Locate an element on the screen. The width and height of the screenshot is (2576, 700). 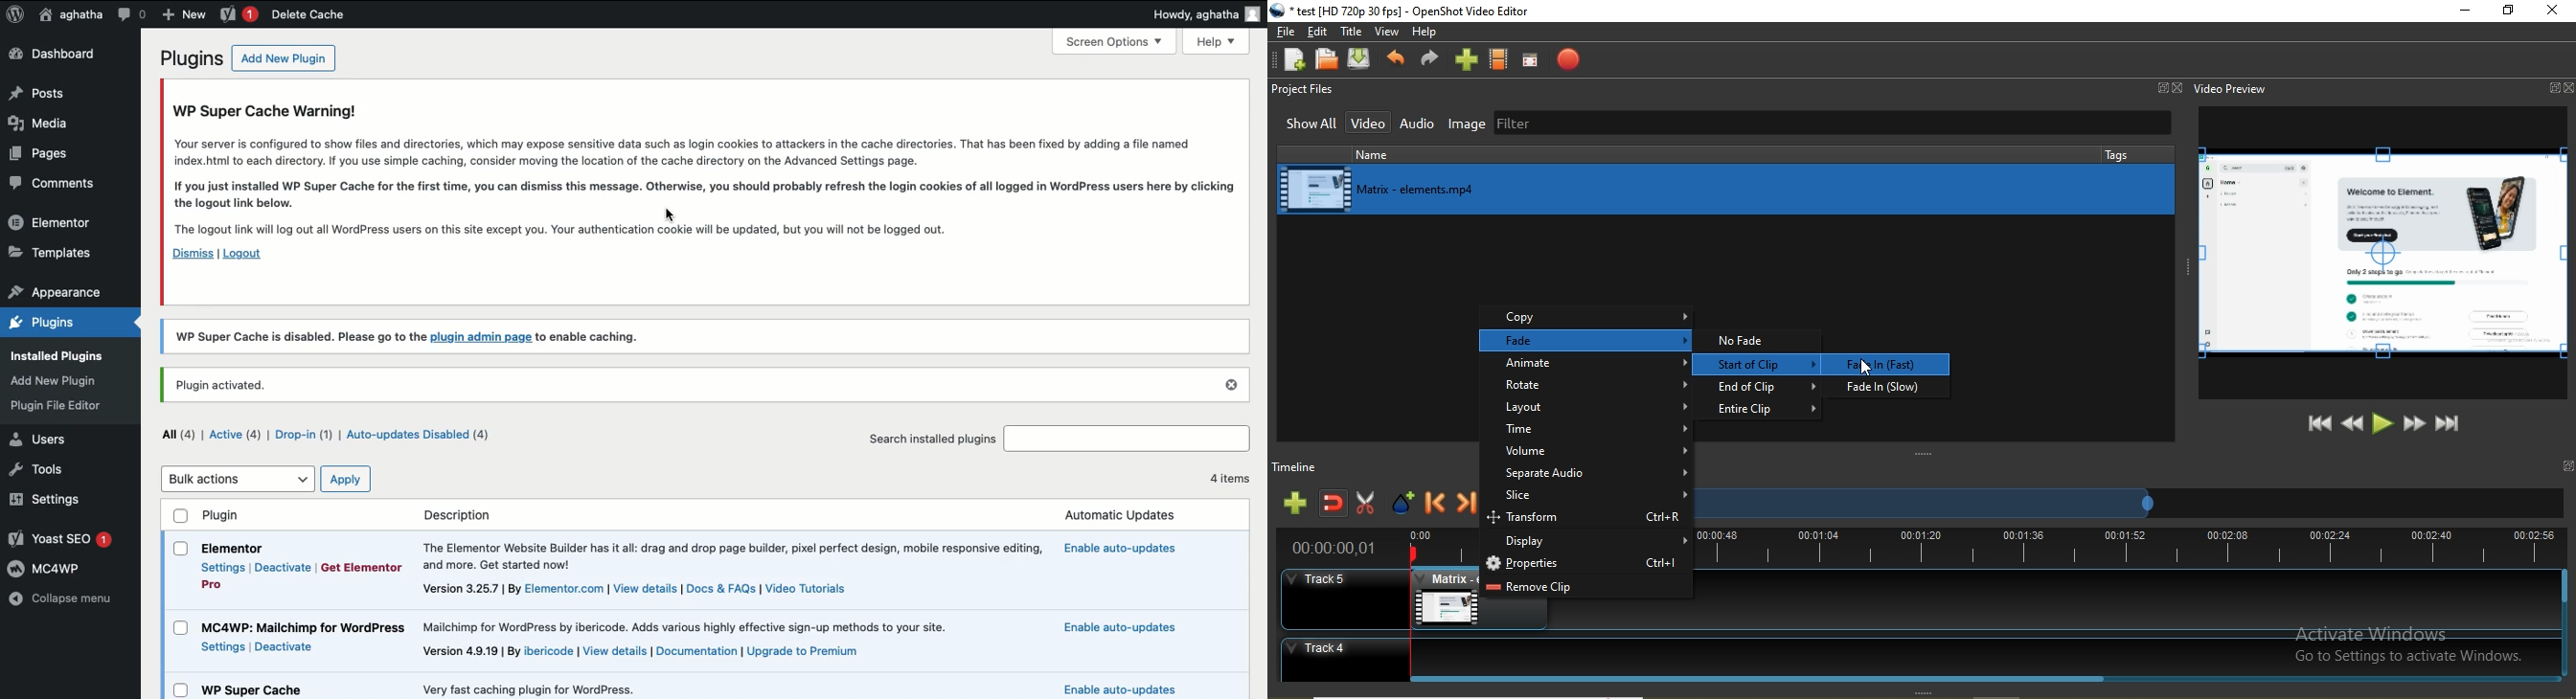
separate audio is located at coordinates (1586, 476).